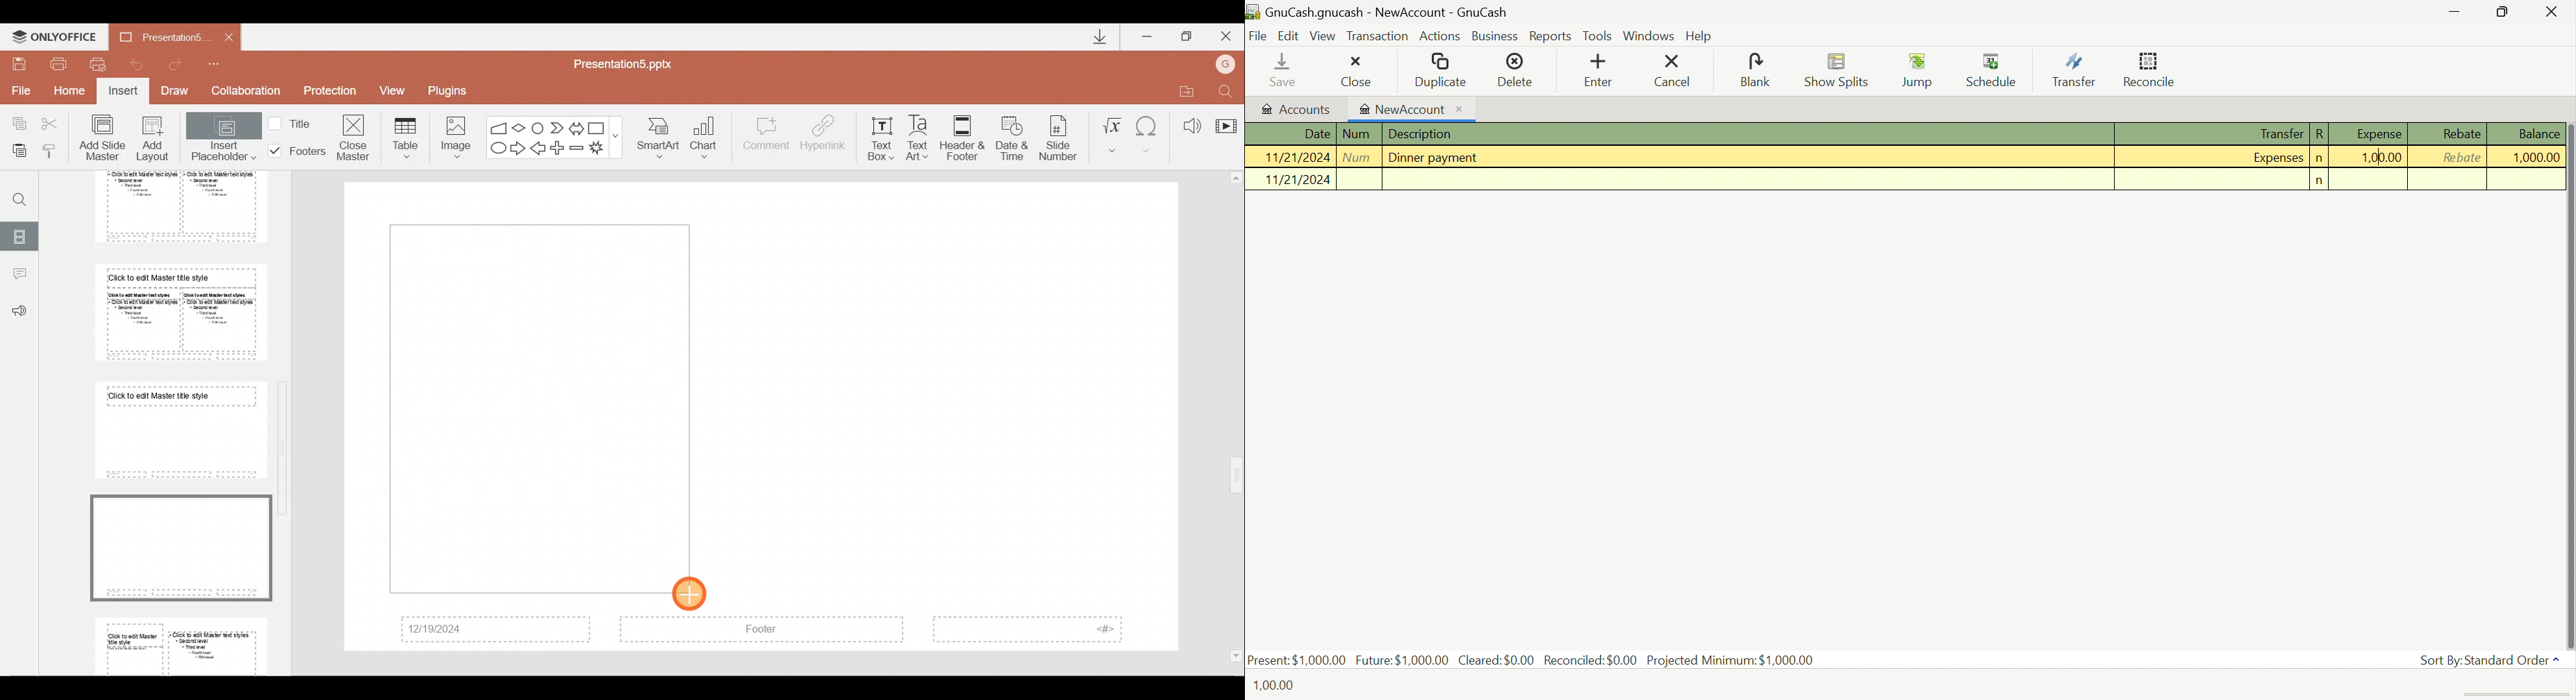 Image resolution: width=2576 pixels, height=700 pixels. Describe the element at coordinates (517, 149) in the screenshot. I see `Right arrow` at that location.